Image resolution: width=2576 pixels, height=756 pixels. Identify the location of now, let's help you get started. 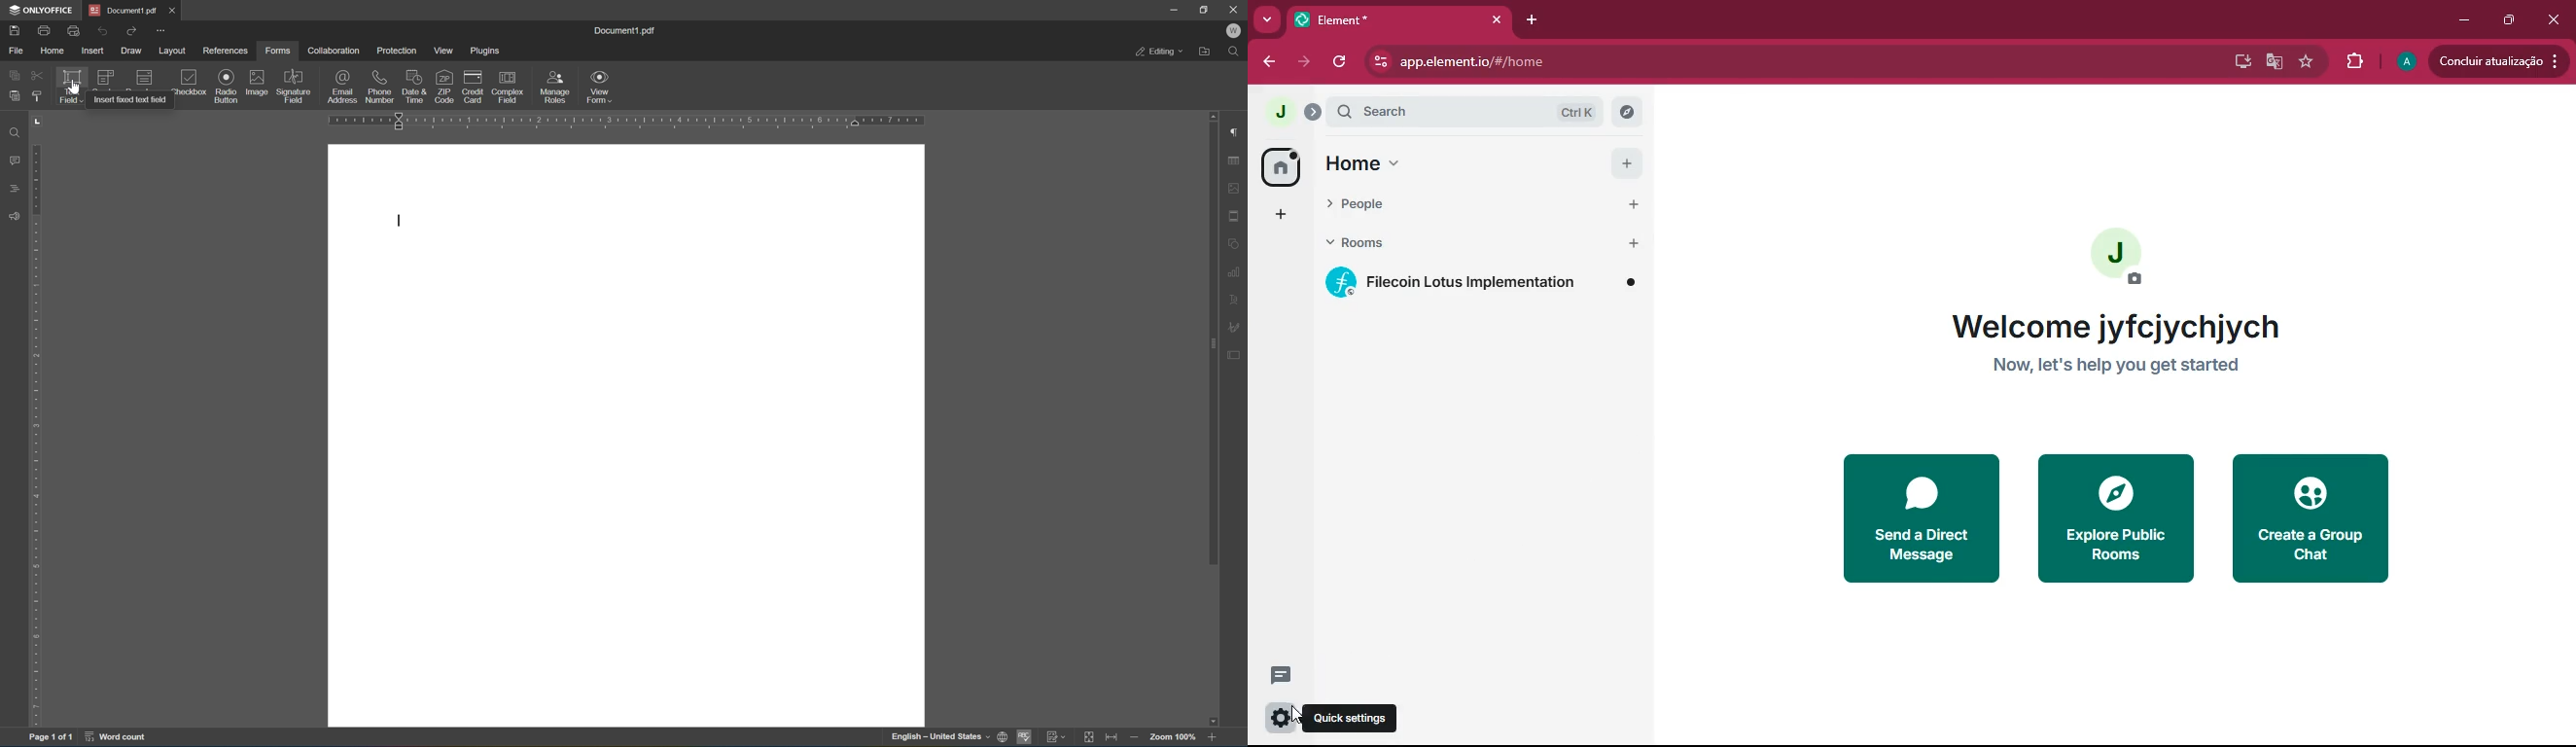
(2119, 365).